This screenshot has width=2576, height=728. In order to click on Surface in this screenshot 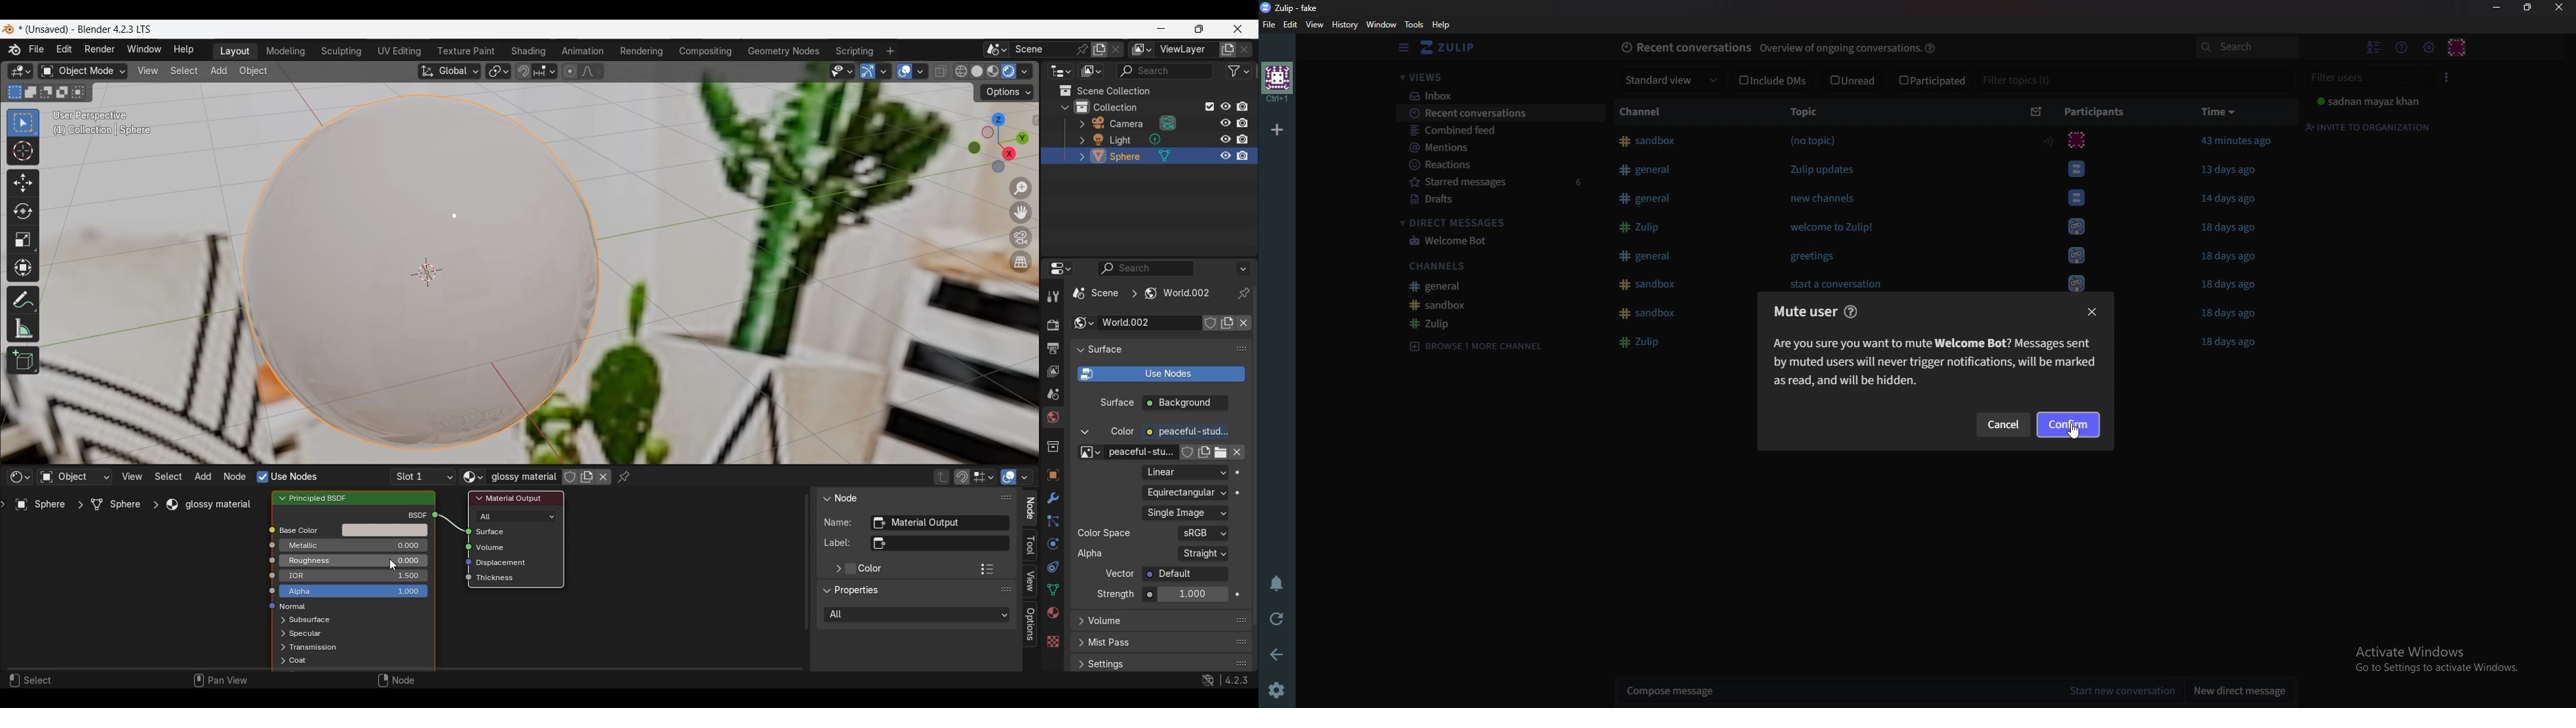, I will do `click(500, 532)`.